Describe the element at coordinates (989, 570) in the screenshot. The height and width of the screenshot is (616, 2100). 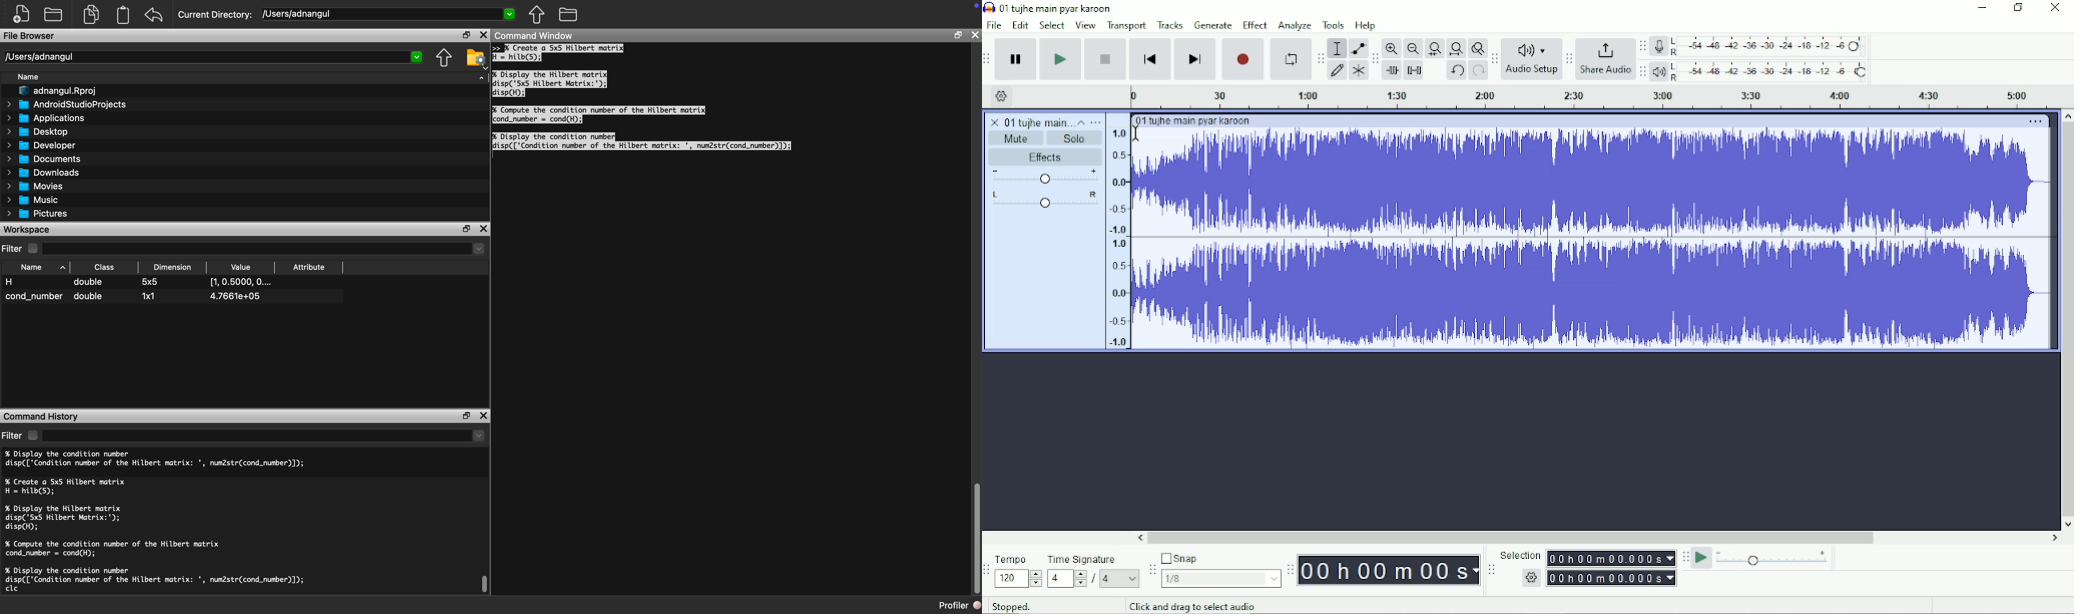
I see `Audacity time signature toolbar` at that location.